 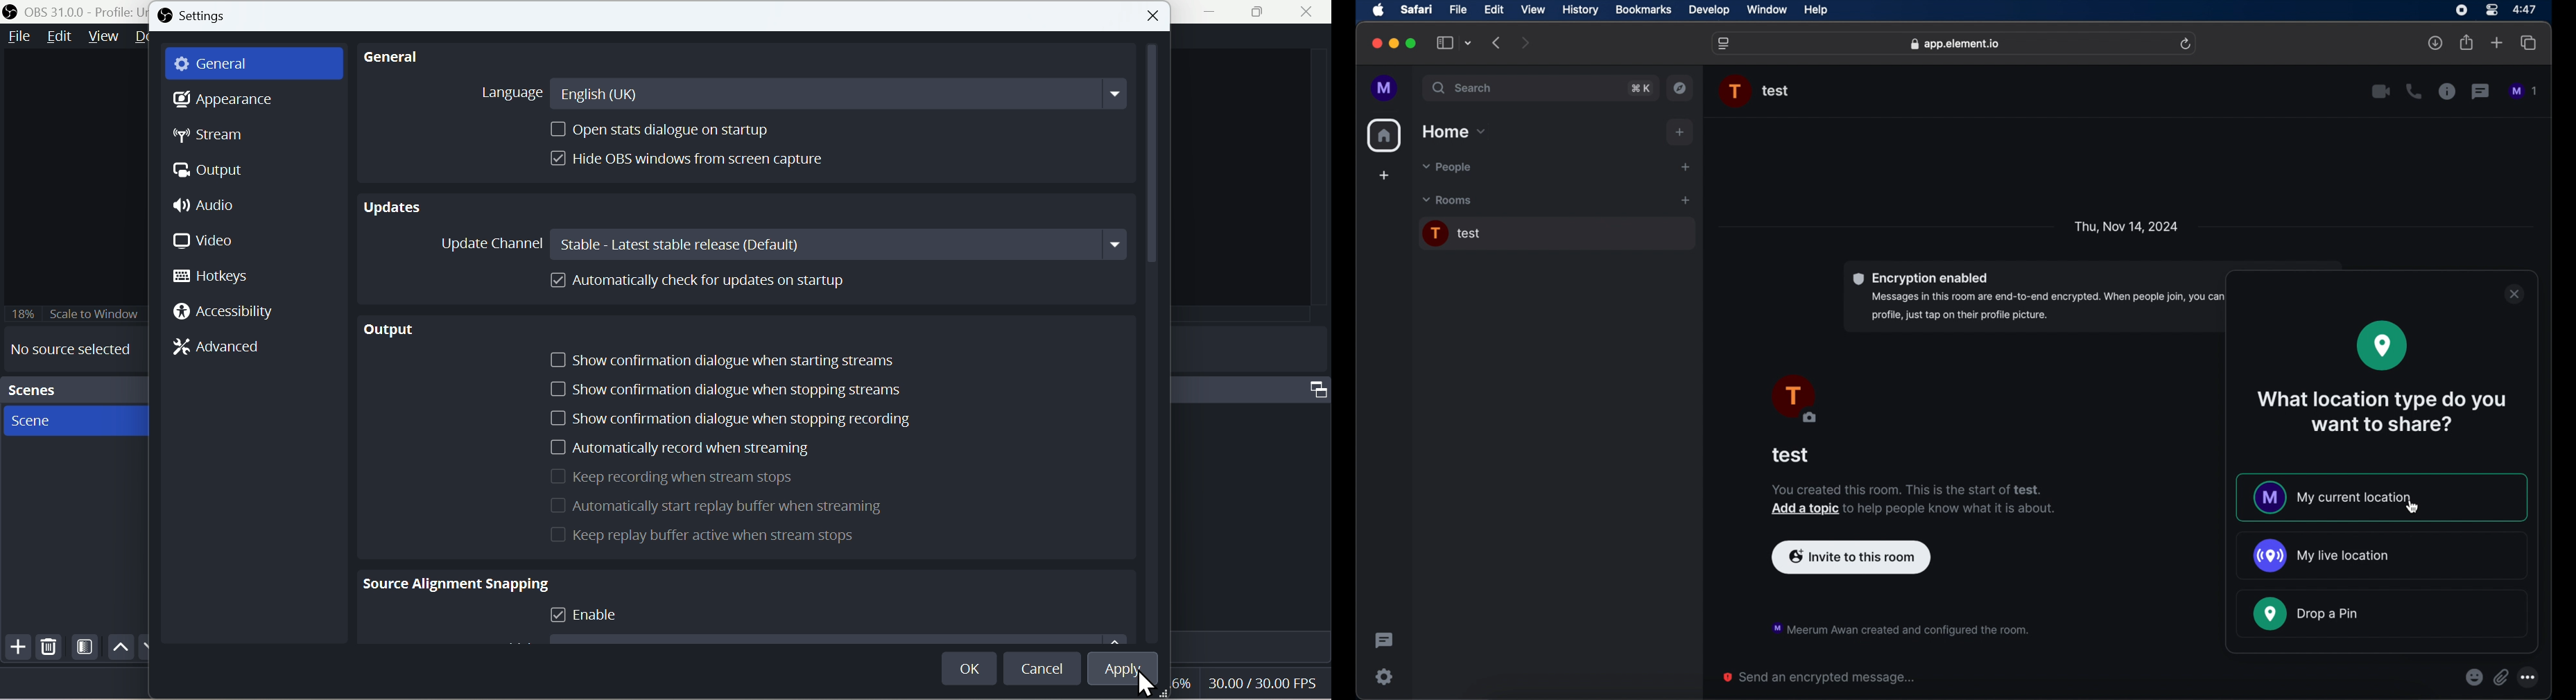 I want to click on Advanced, so click(x=221, y=351).